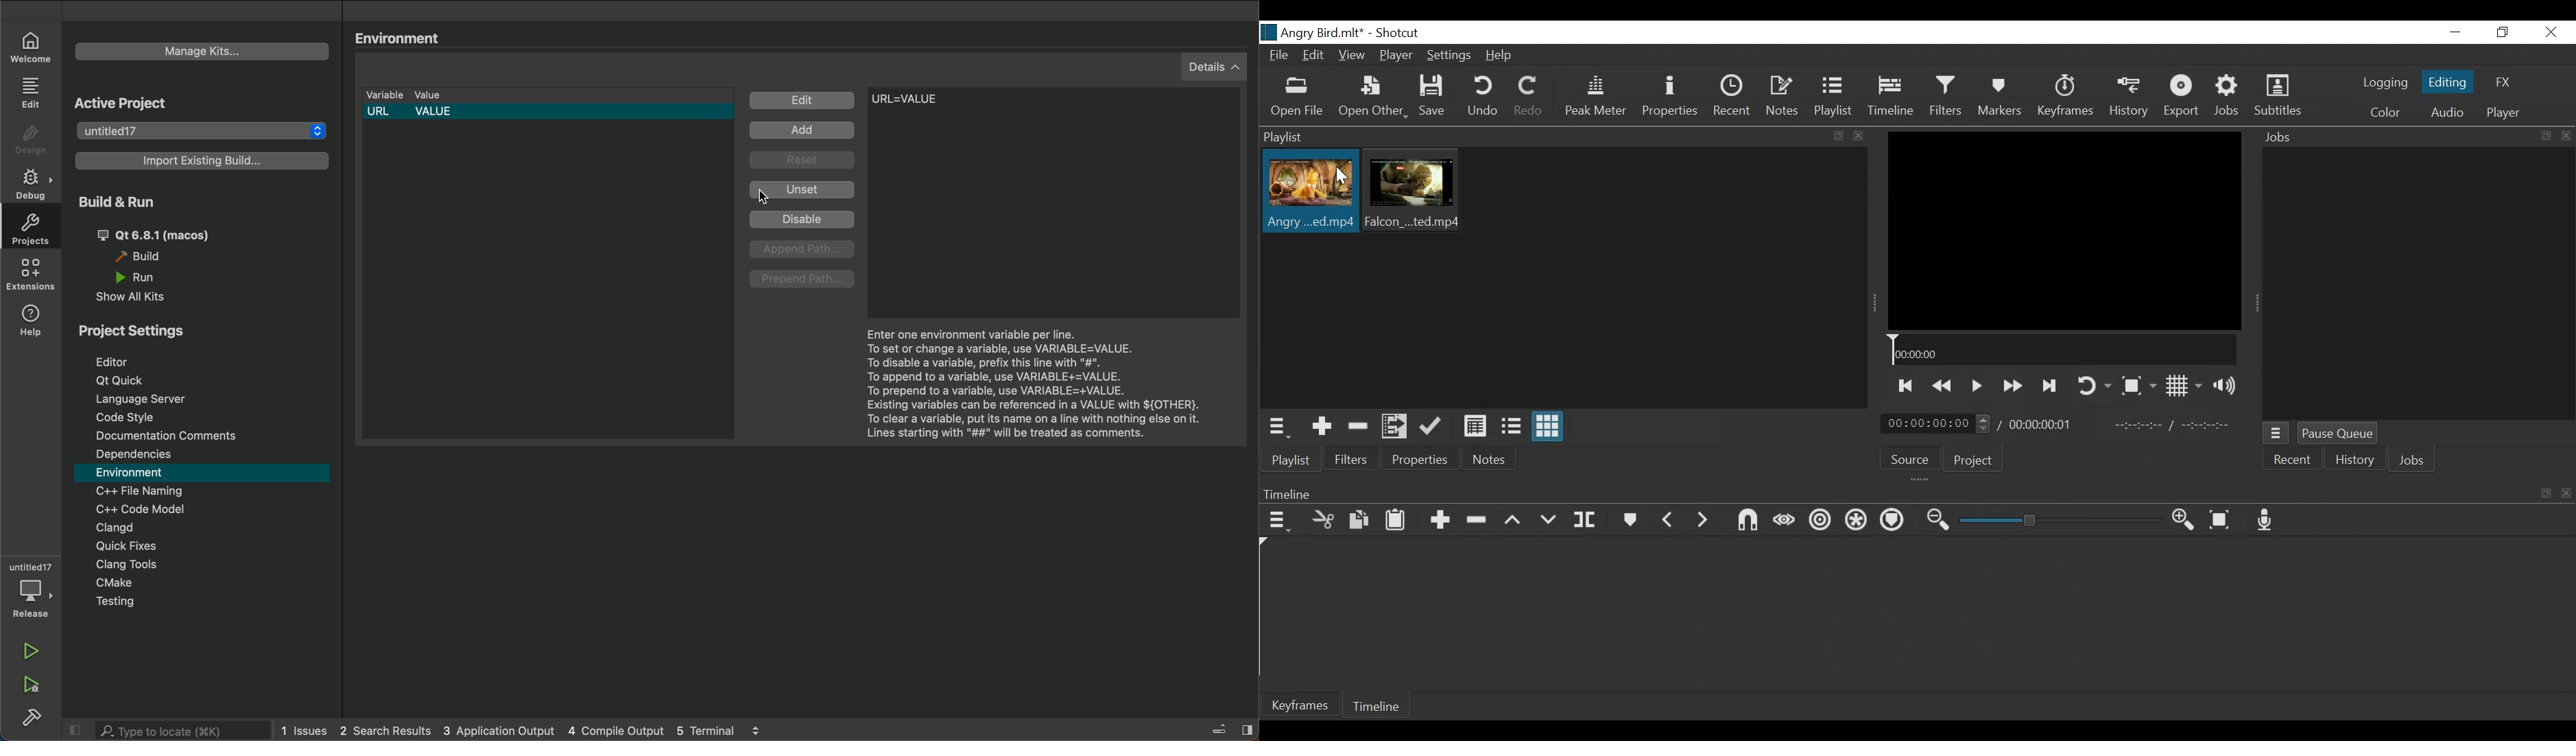 The image size is (2576, 756). I want to click on Pause Queue, so click(2339, 433).